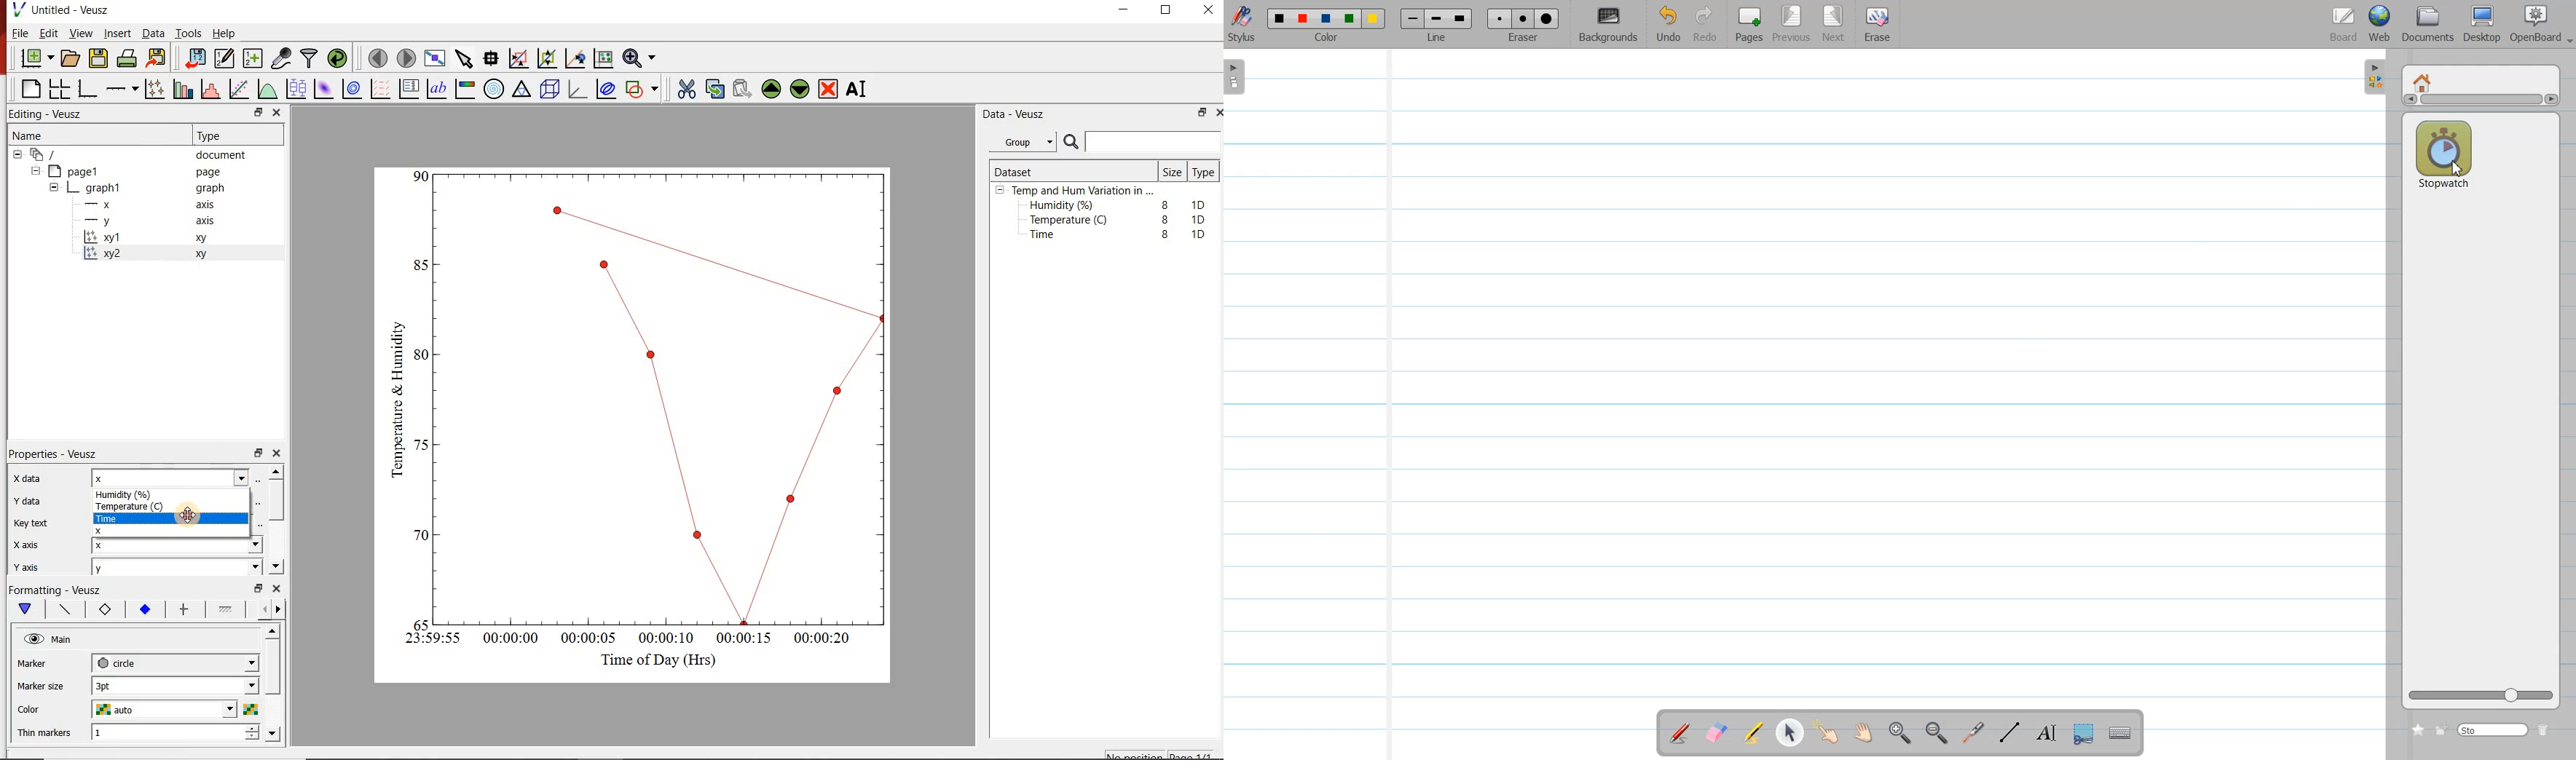 This screenshot has height=784, width=2576. Describe the element at coordinates (127, 60) in the screenshot. I see `print the document` at that location.